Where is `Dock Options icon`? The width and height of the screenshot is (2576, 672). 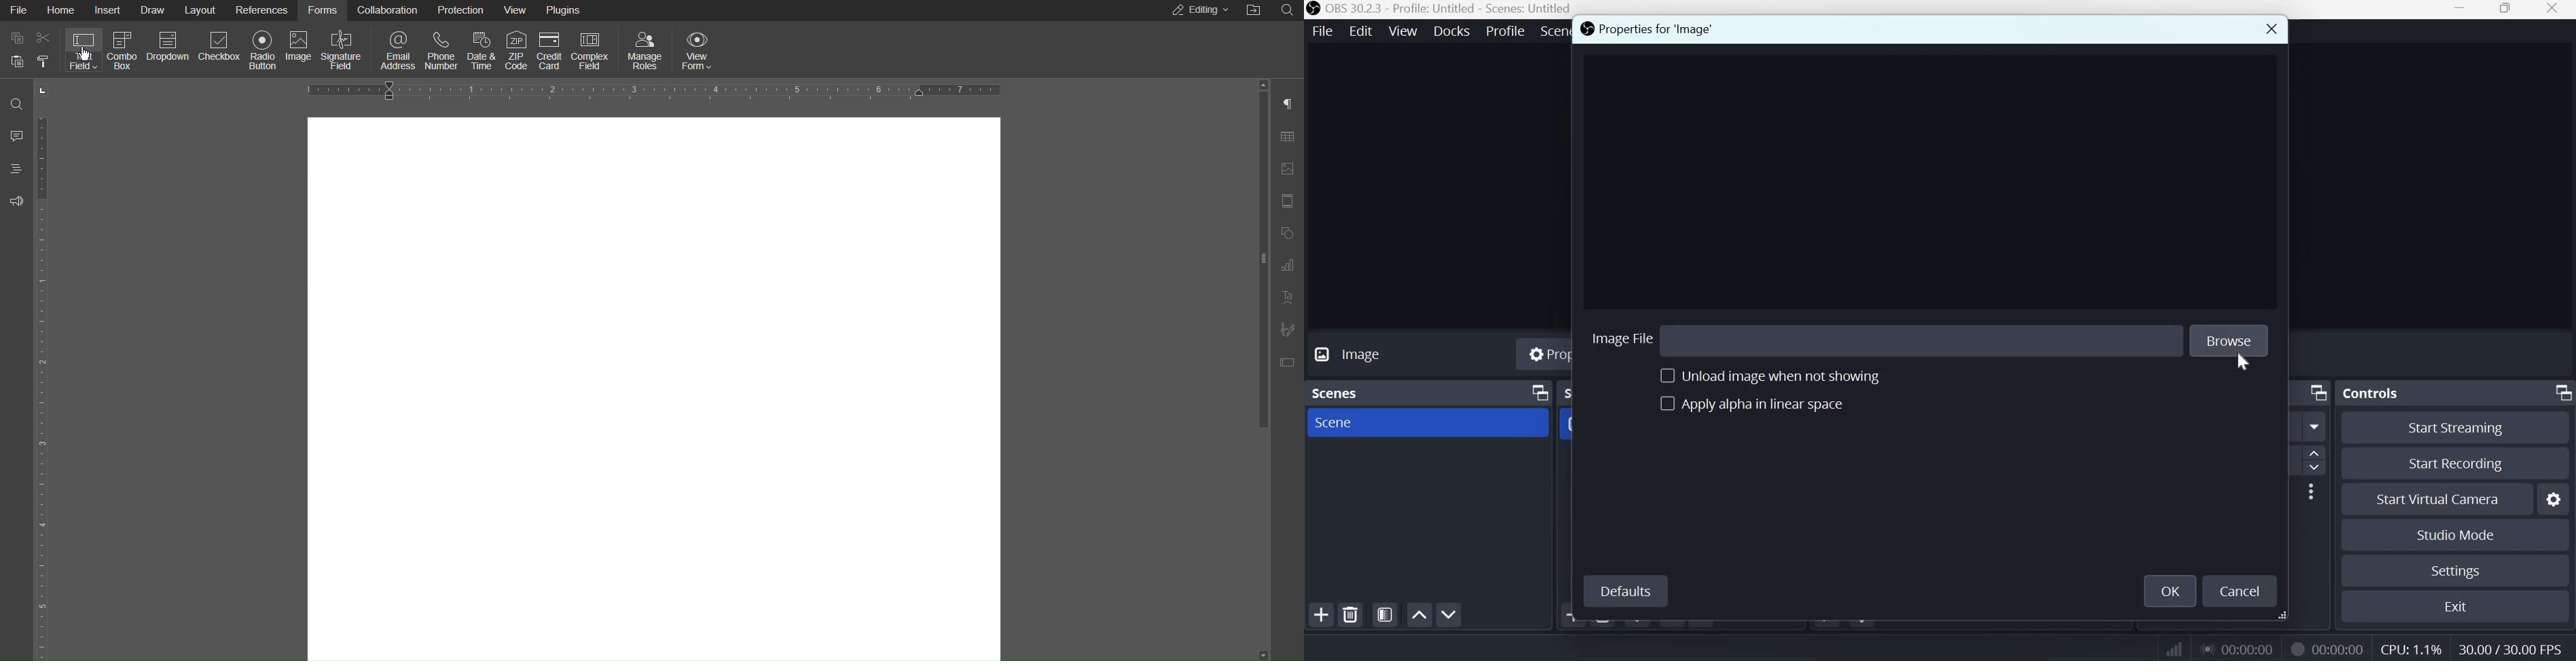
Dock Options icon is located at coordinates (2319, 393).